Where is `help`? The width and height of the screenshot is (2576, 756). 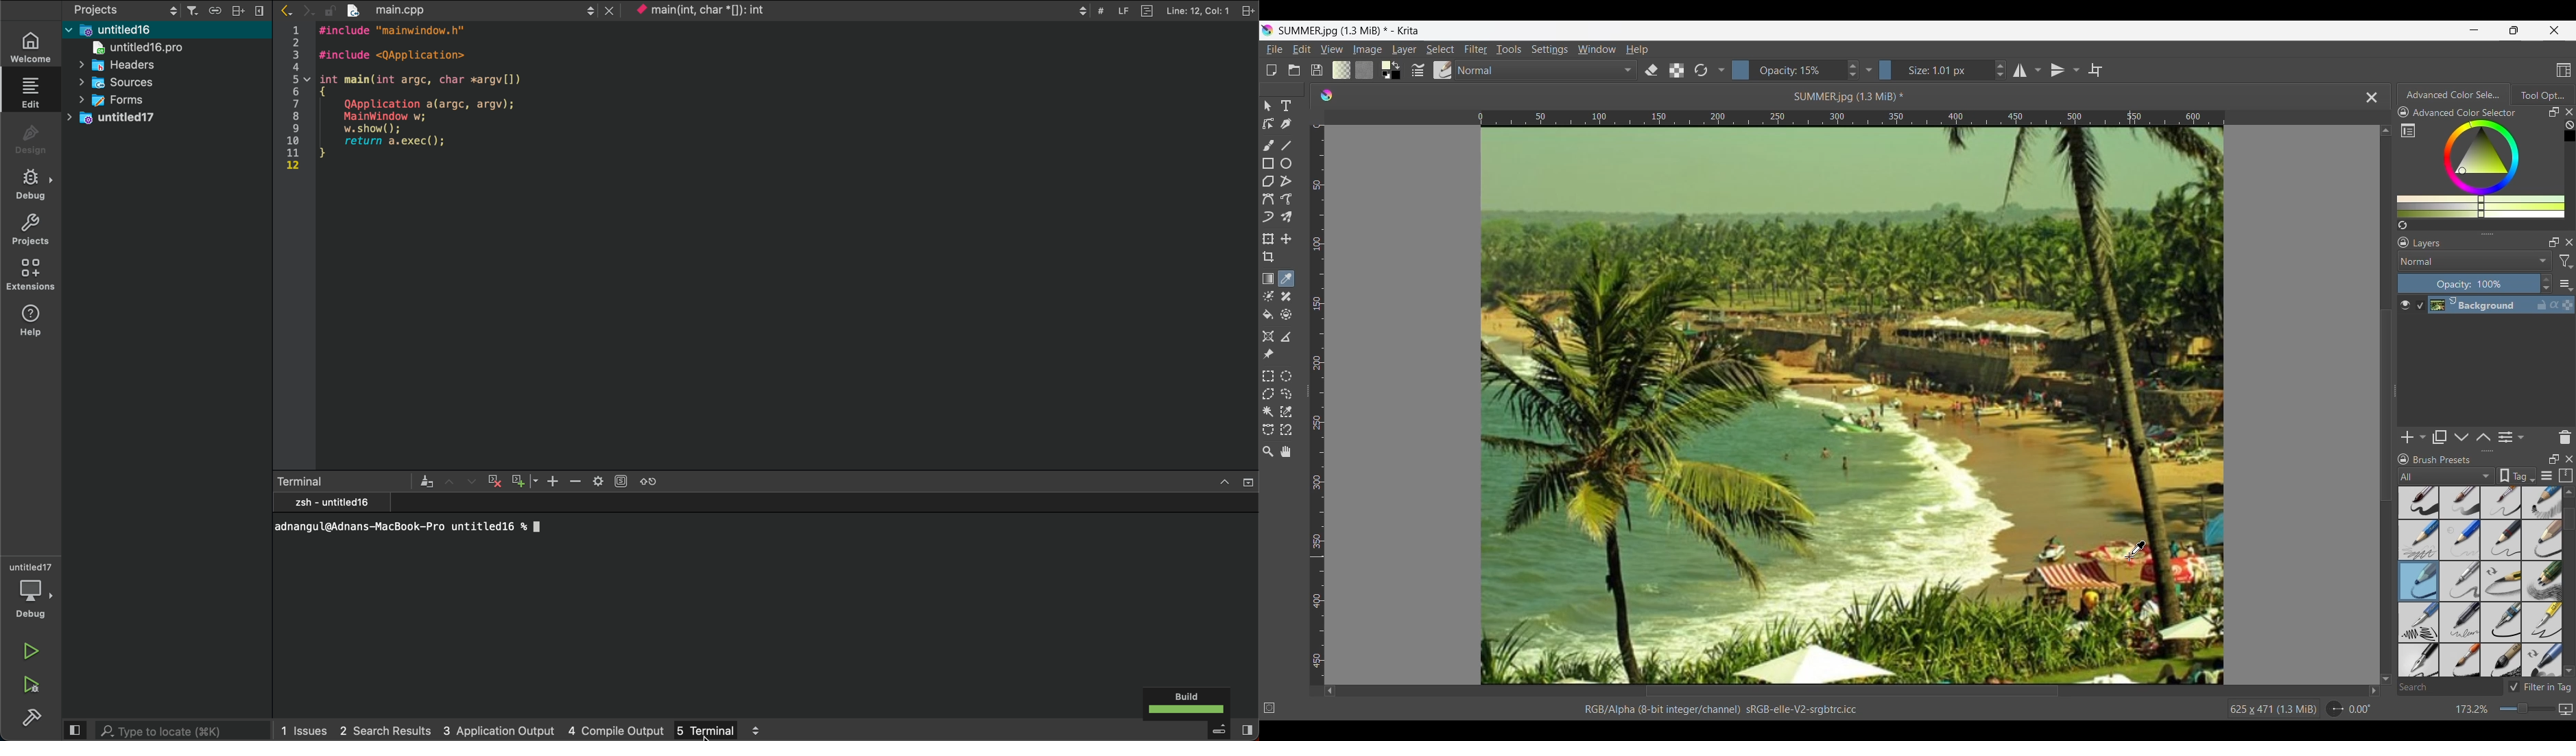 help is located at coordinates (28, 322).